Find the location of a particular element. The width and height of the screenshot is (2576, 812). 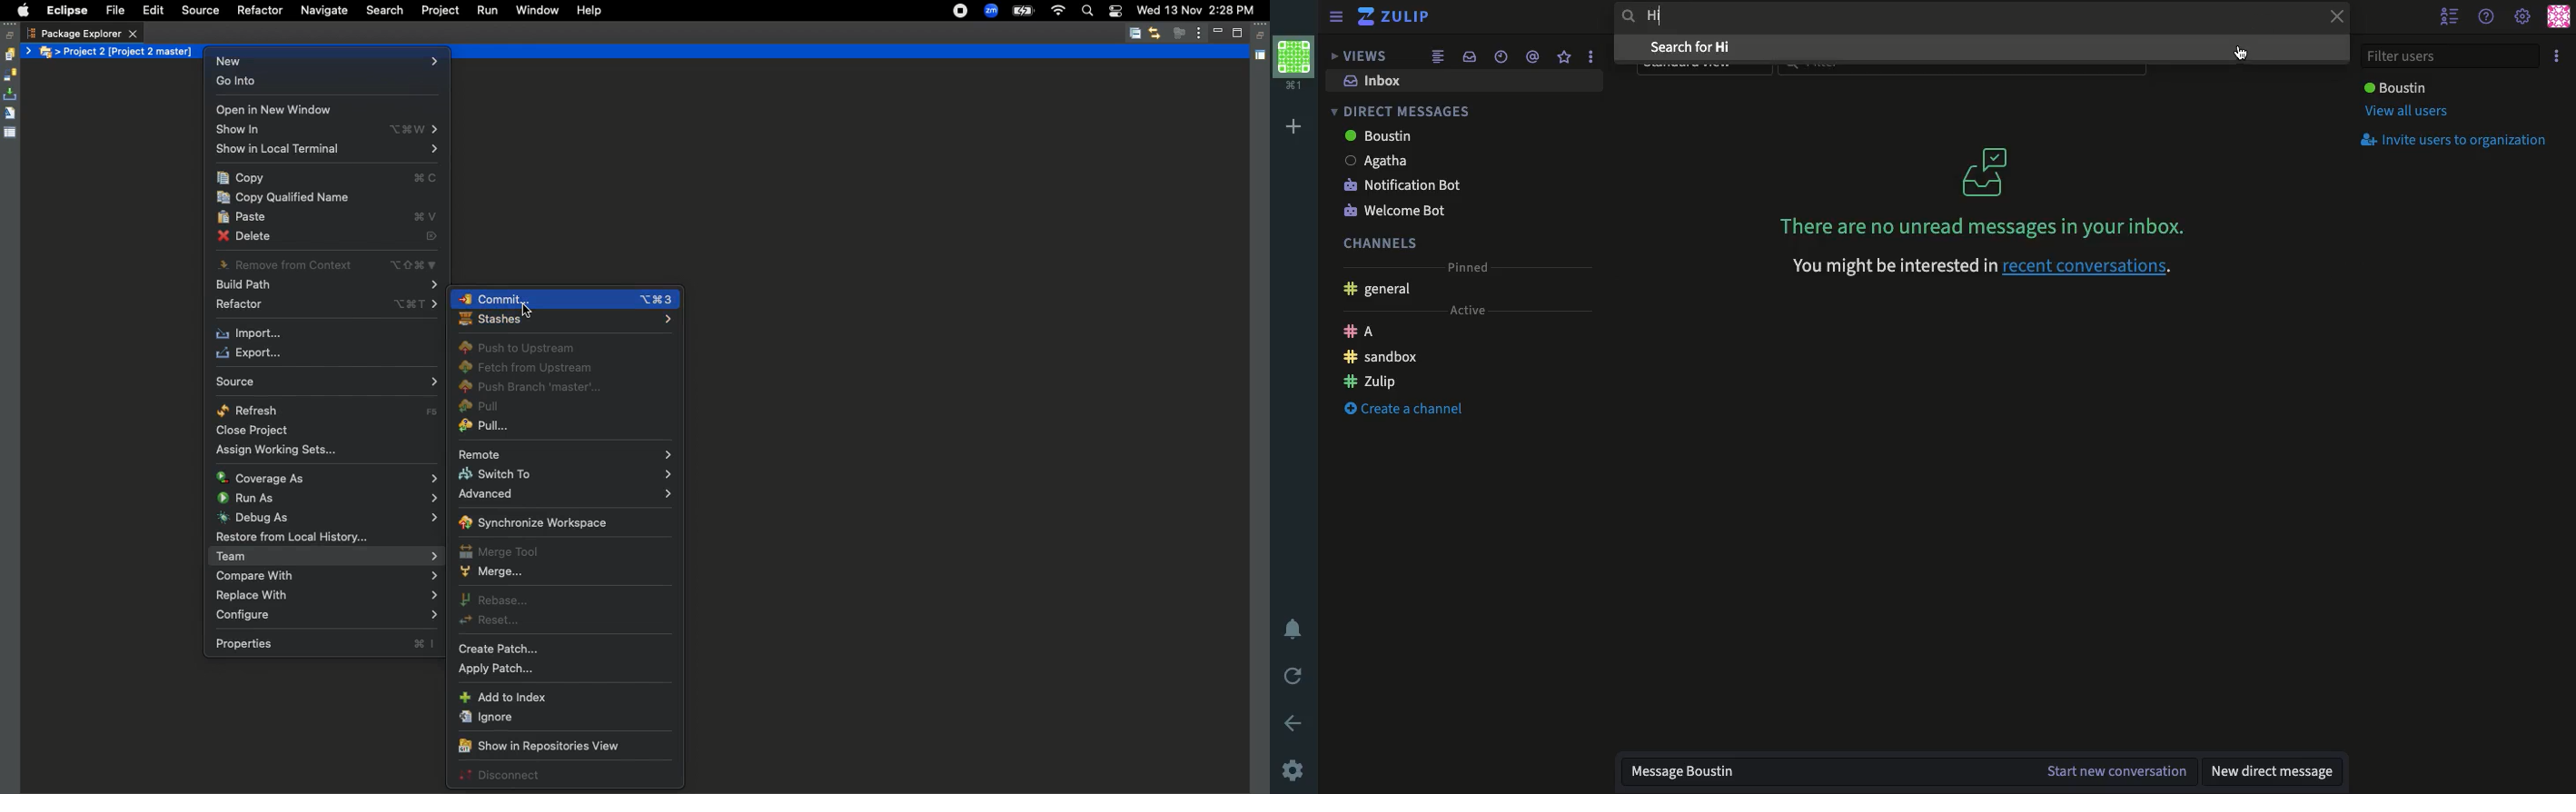

New DM is located at coordinates (2270, 773).